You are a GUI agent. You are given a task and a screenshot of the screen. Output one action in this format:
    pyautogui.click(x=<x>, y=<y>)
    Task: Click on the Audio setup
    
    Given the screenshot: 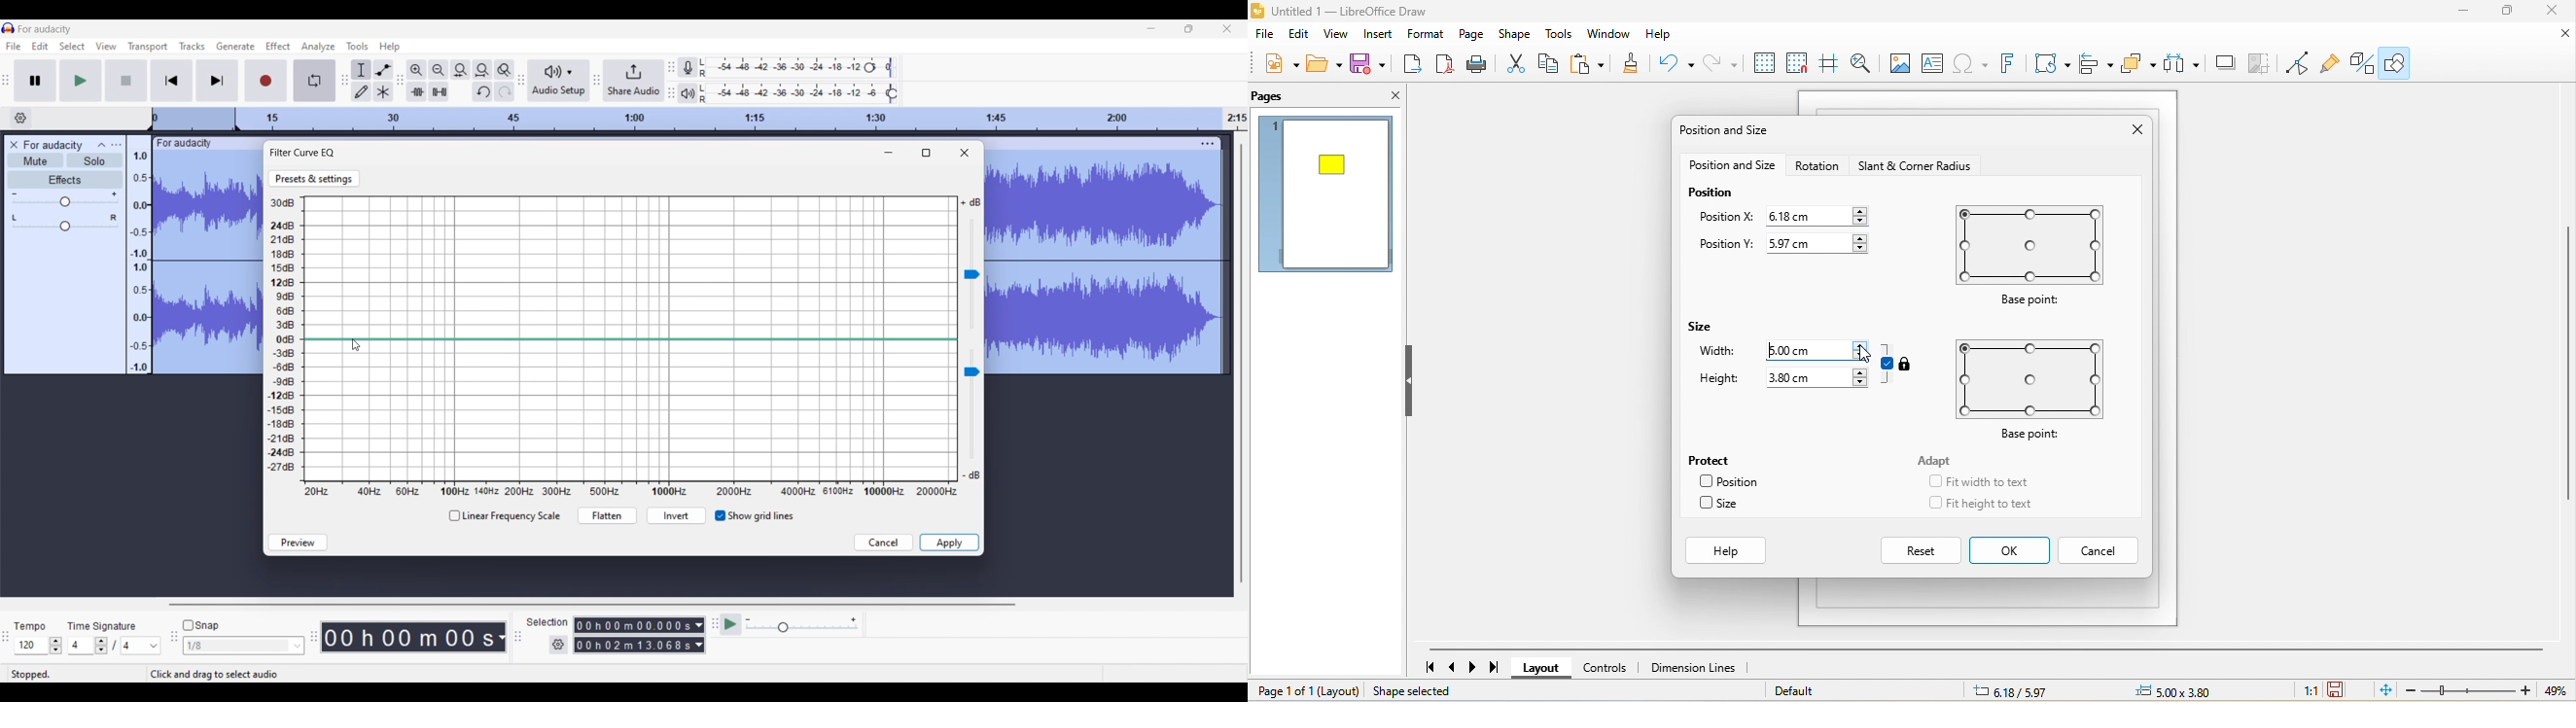 What is the action you would take?
    pyautogui.click(x=559, y=81)
    